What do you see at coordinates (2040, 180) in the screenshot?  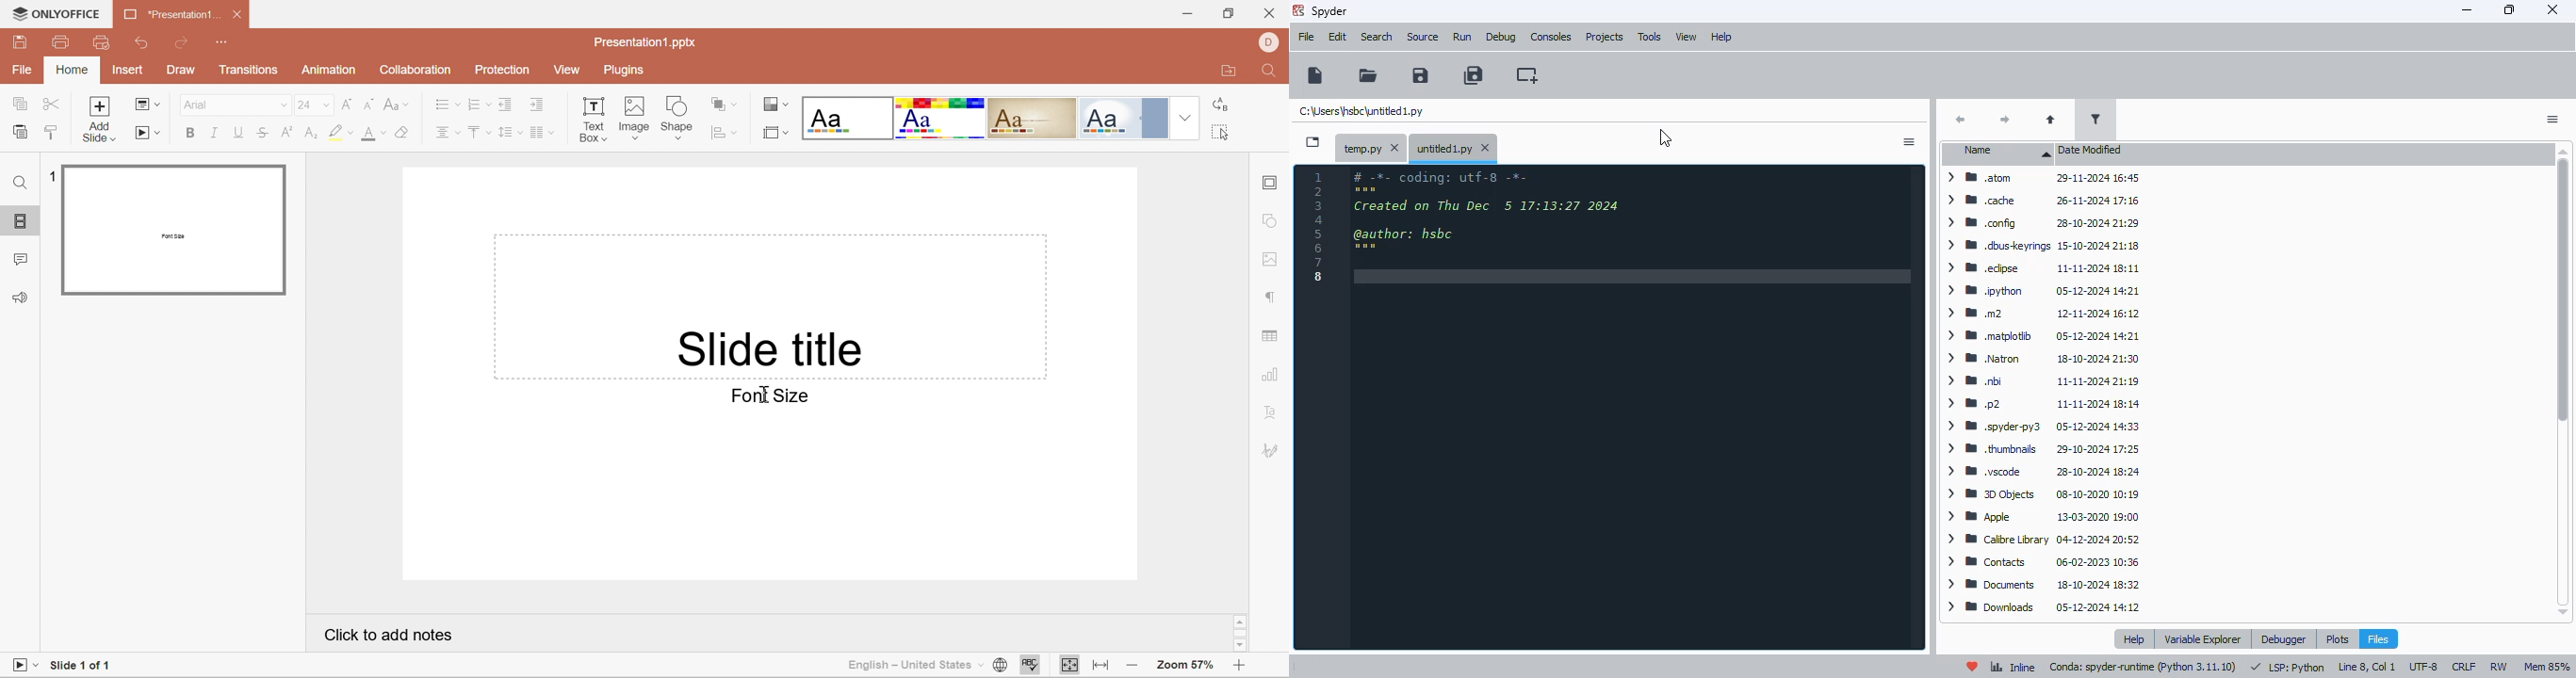 I see `> BW atom 29-11-2024 16:45` at bounding box center [2040, 180].